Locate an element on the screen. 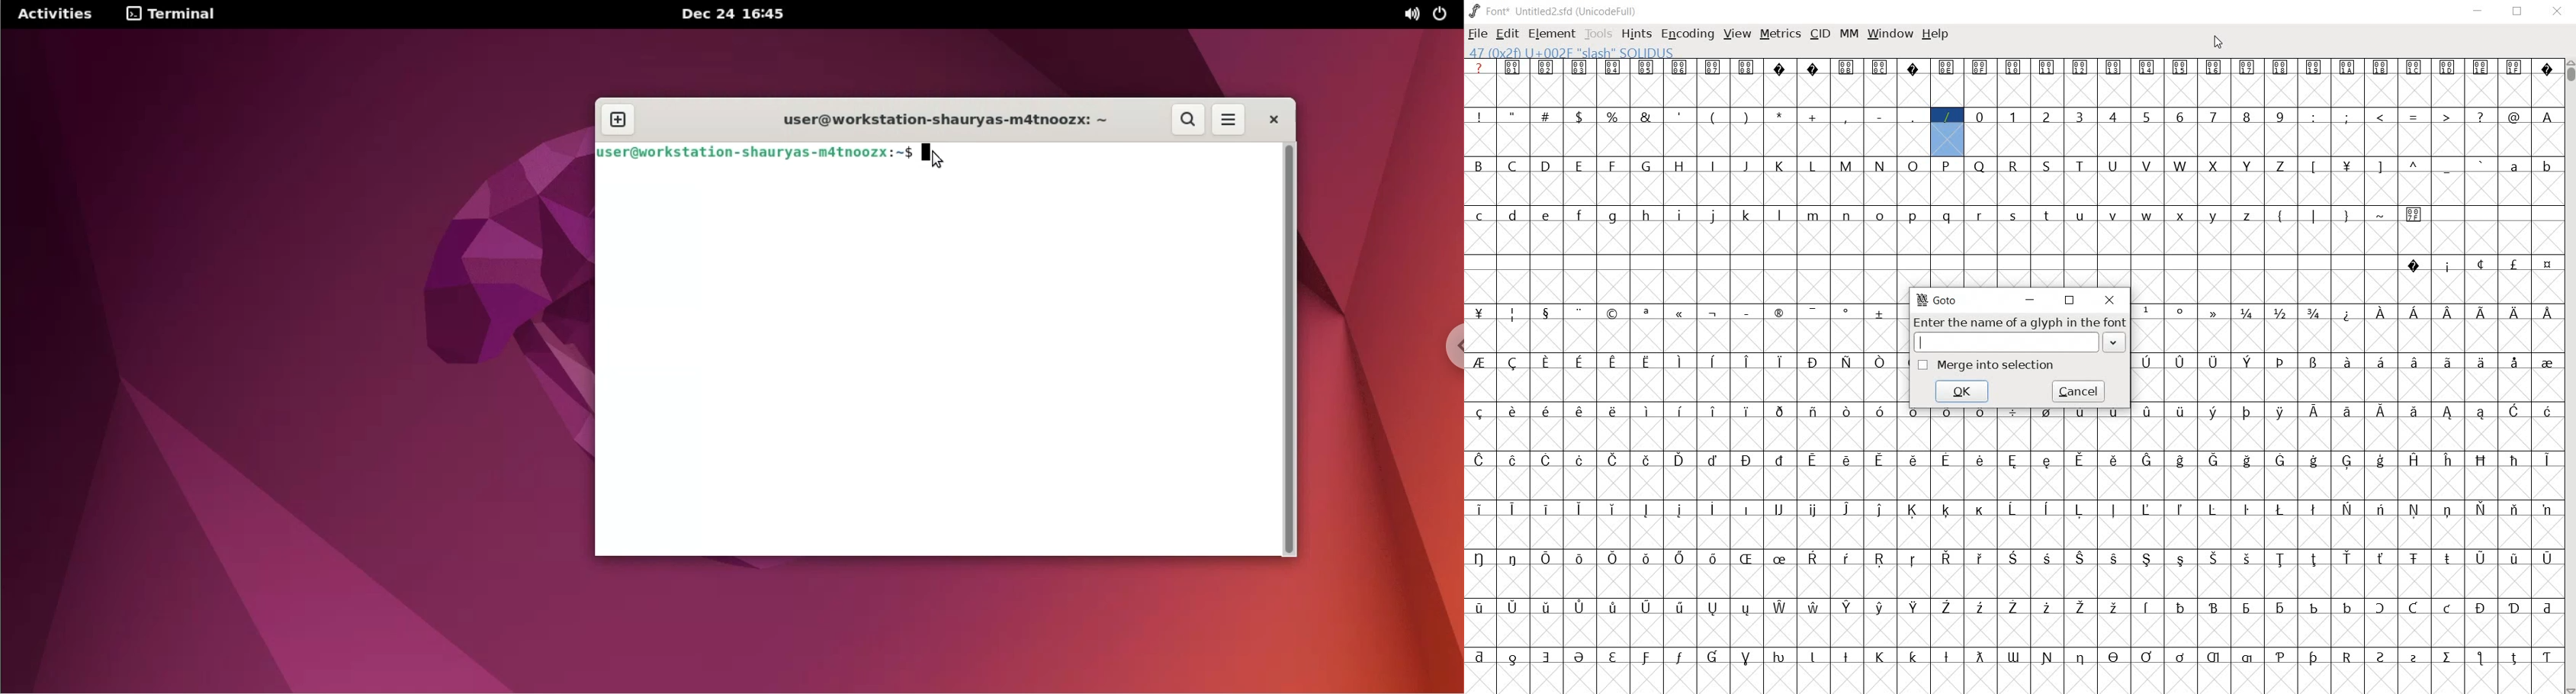 This screenshot has height=700, width=2576. glyph is located at coordinates (1846, 558).